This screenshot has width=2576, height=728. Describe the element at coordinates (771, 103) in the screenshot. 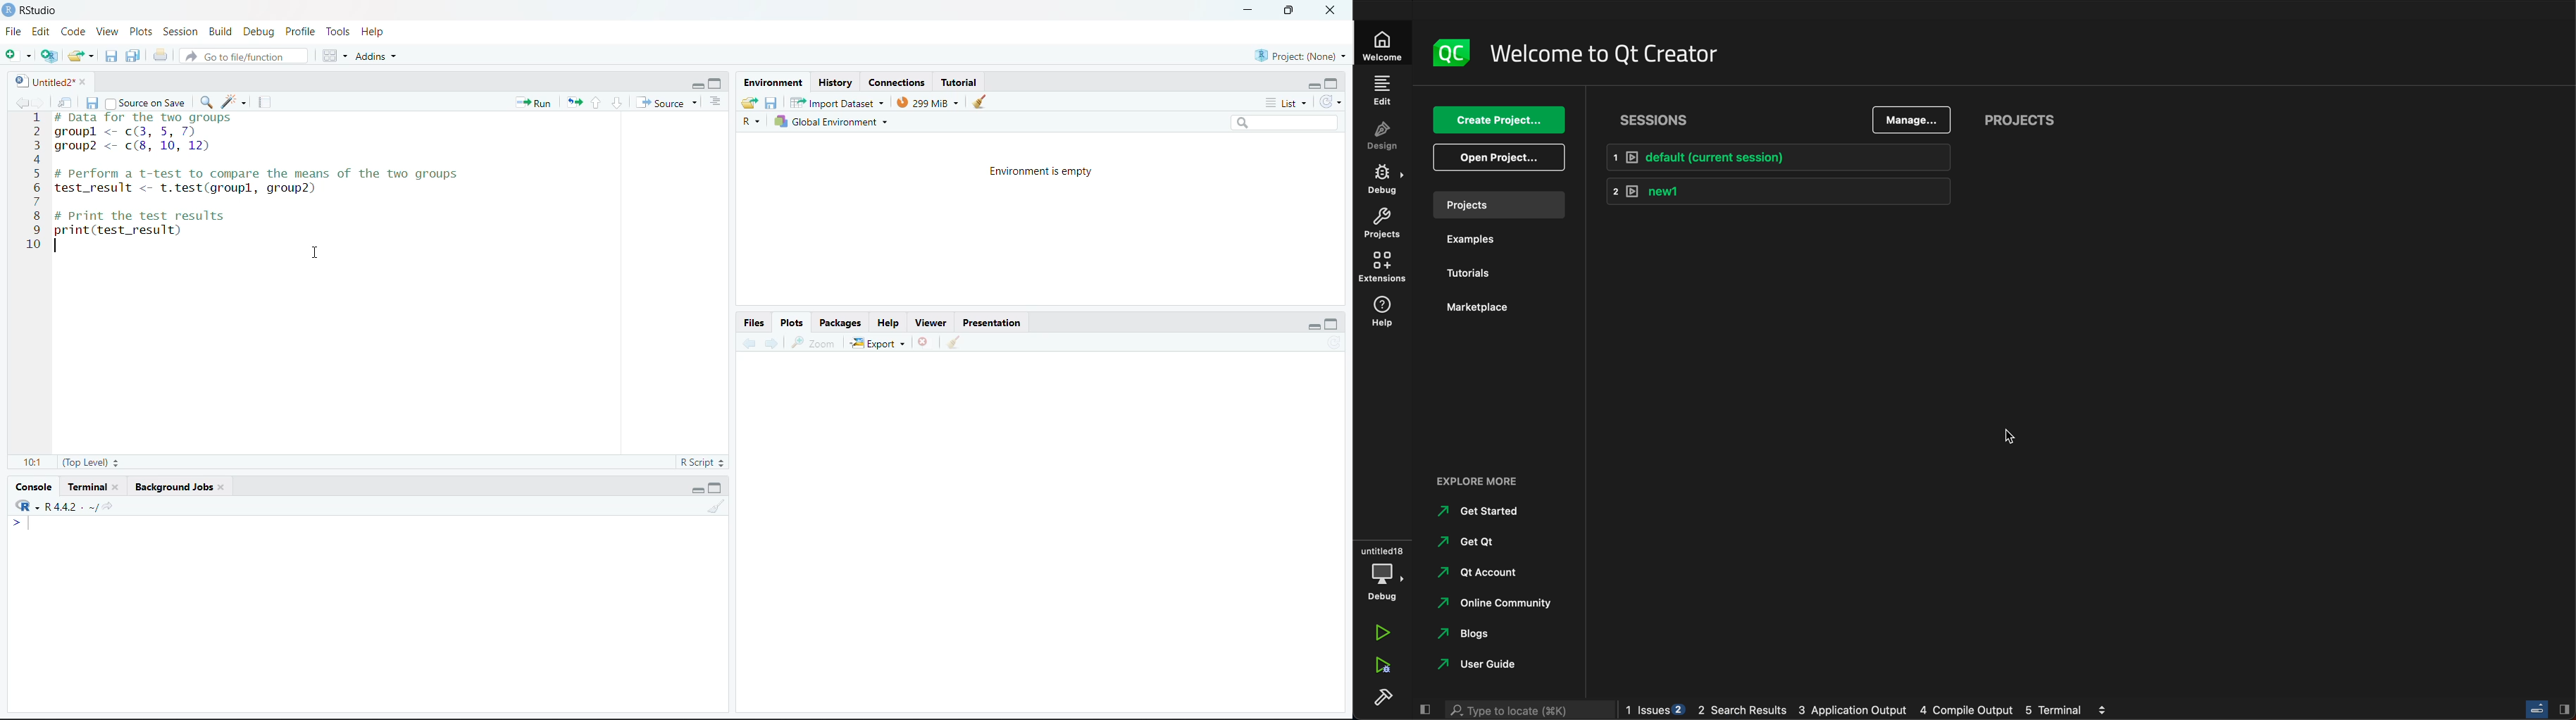

I see `save workspace as` at that location.